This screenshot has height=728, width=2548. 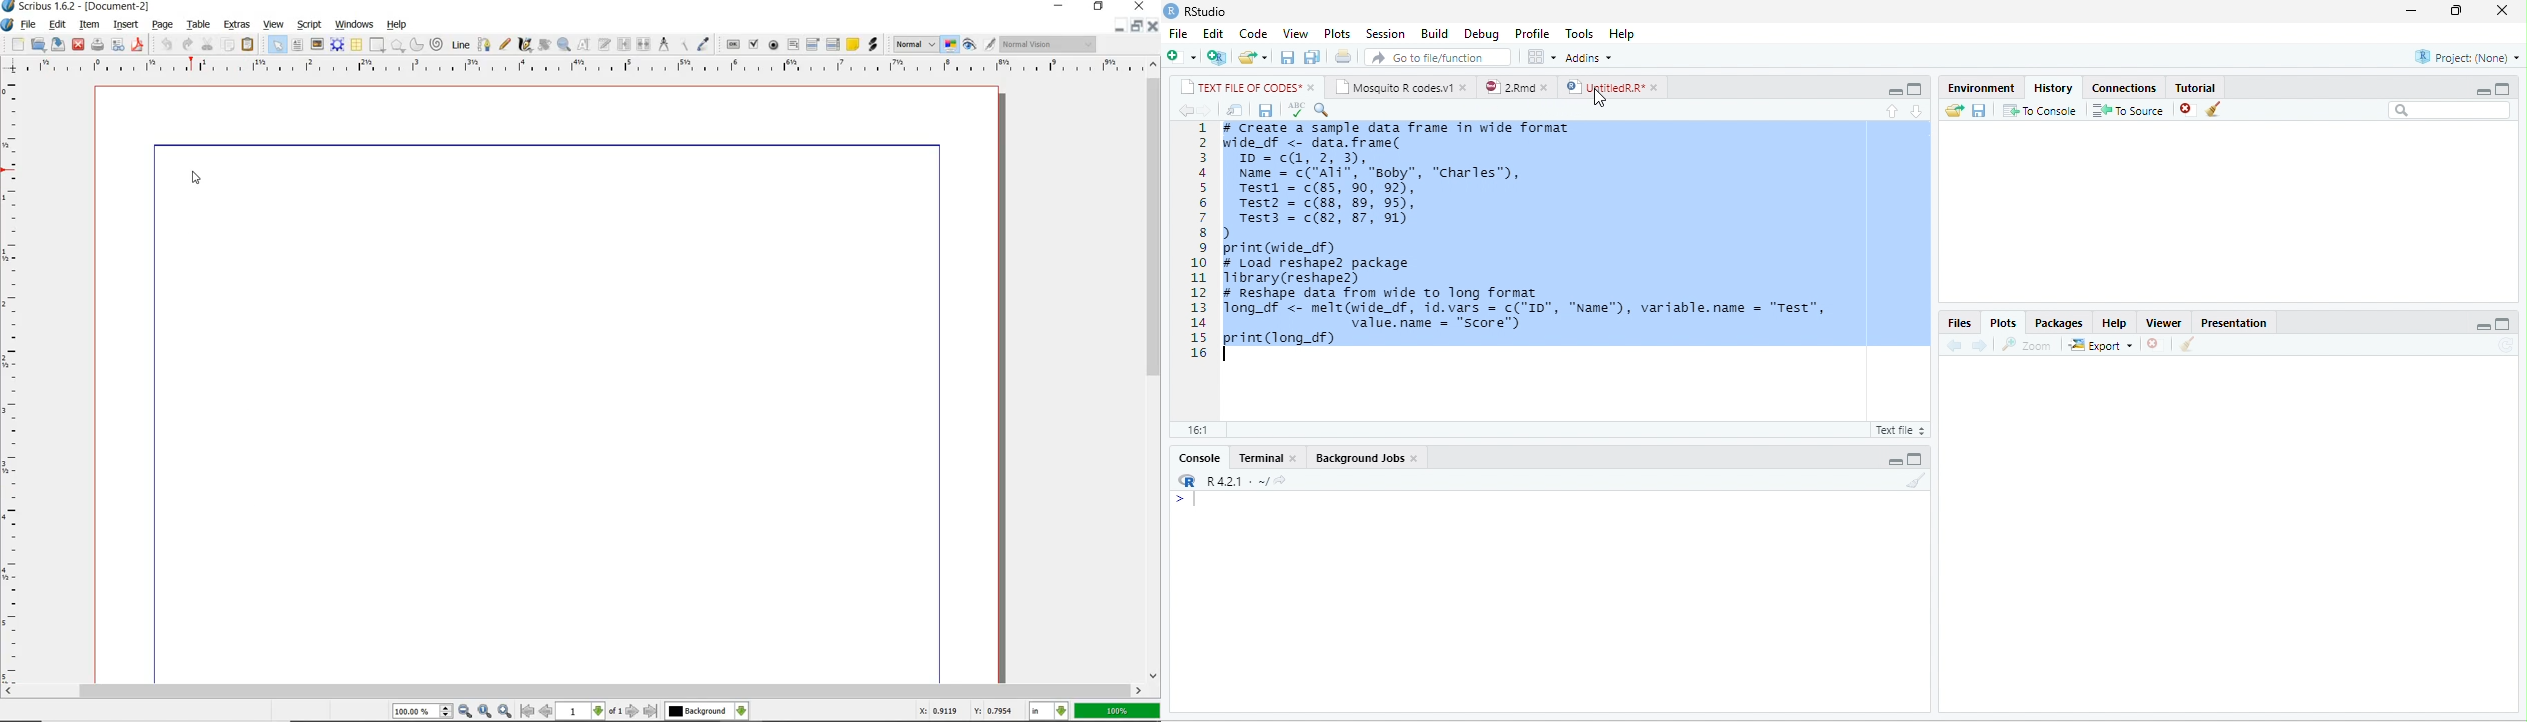 What do you see at coordinates (2164, 323) in the screenshot?
I see `Viewer` at bounding box center [2164, 323].